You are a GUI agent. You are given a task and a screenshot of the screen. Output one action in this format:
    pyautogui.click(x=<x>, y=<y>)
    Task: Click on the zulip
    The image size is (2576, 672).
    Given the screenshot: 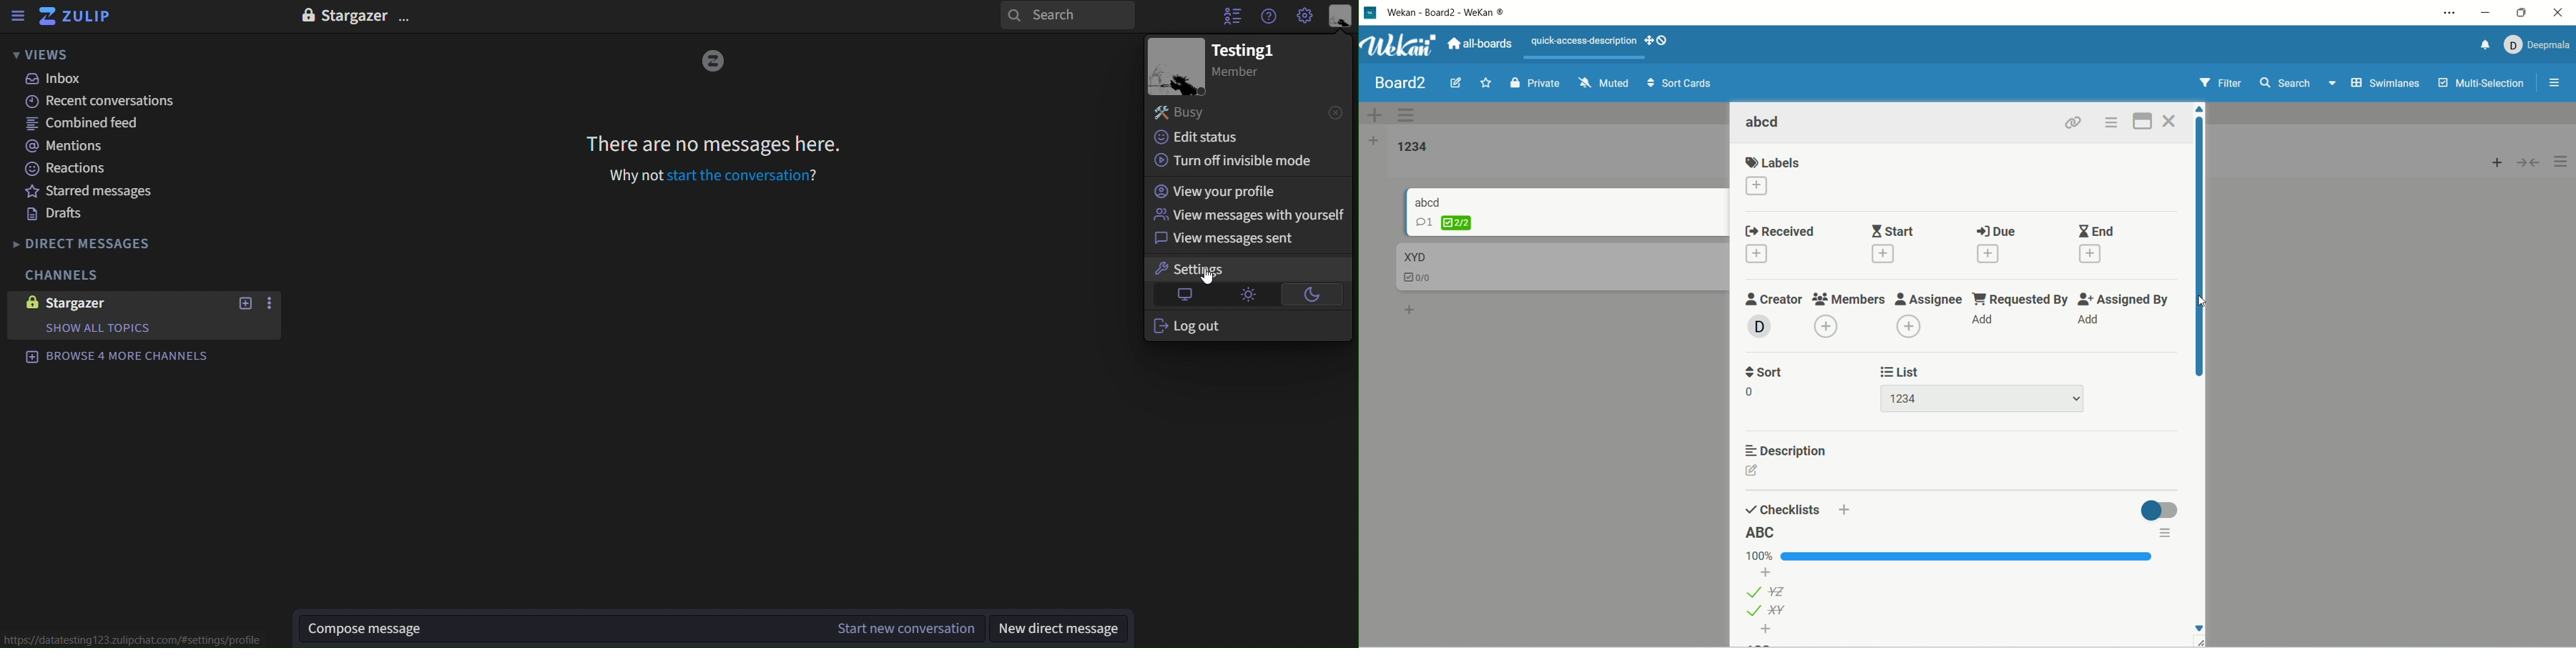 What is the action you would take?
    pyautogui.click(x=83, y=19)
    